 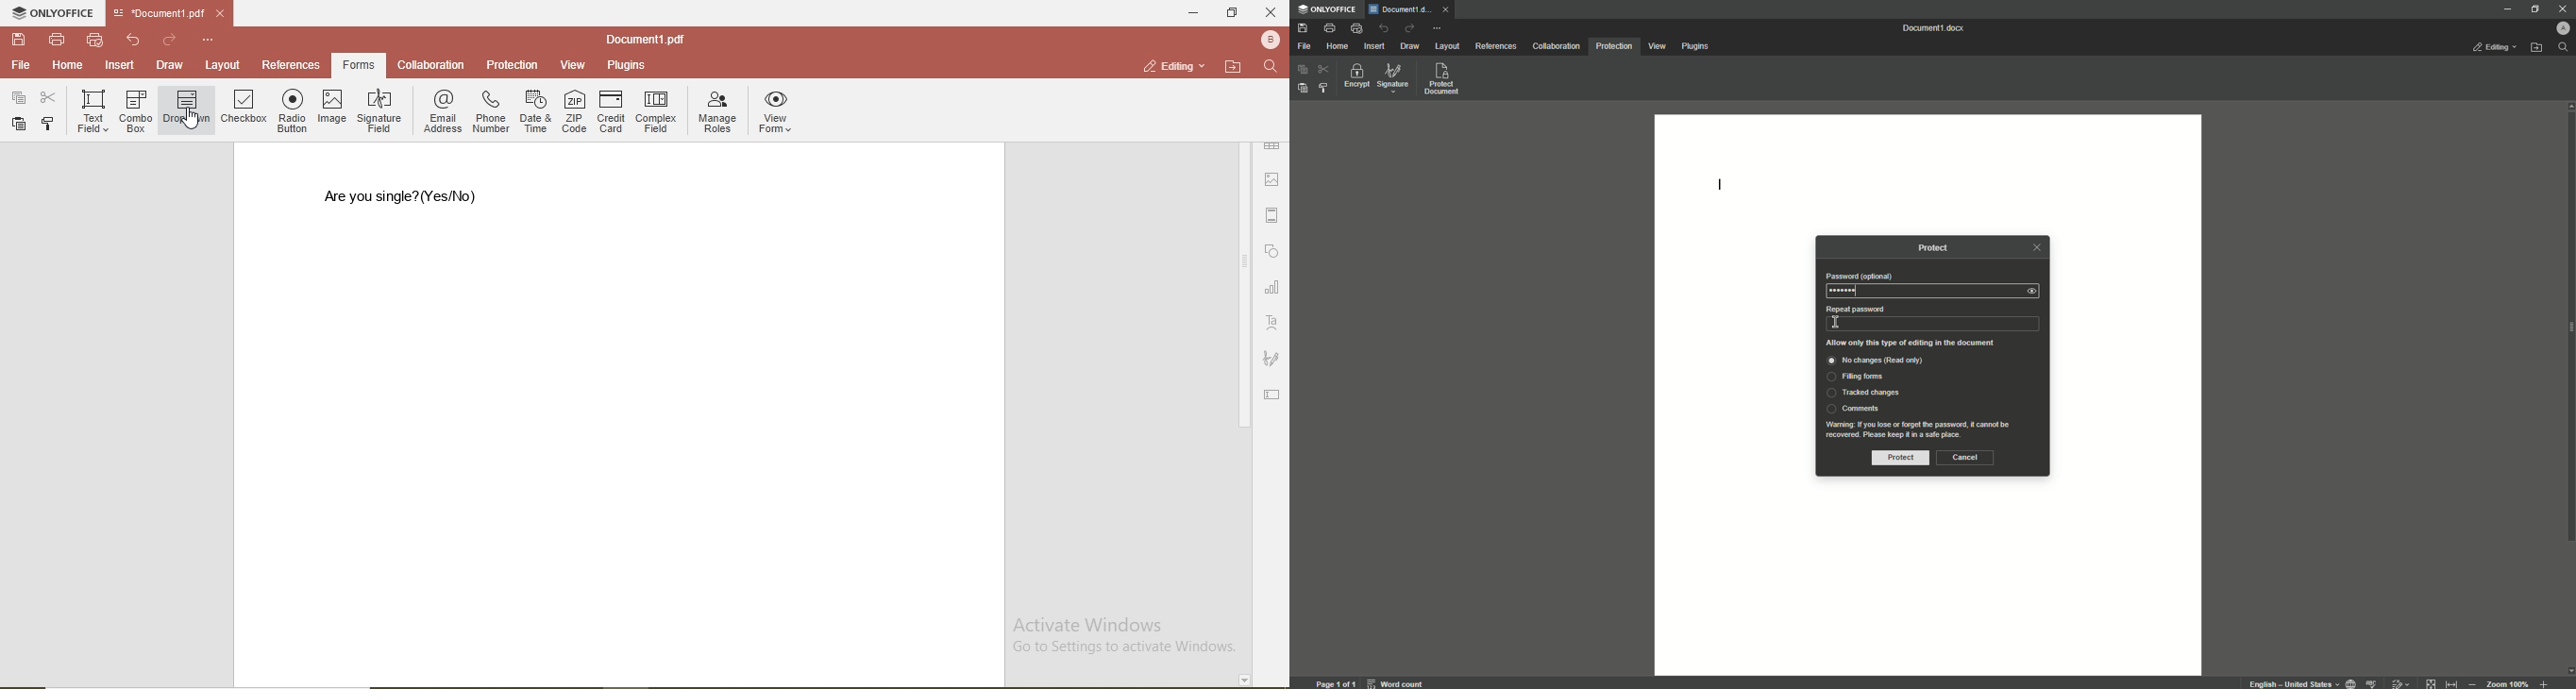 I want to click on Insert, so click(x=1375, y=46).